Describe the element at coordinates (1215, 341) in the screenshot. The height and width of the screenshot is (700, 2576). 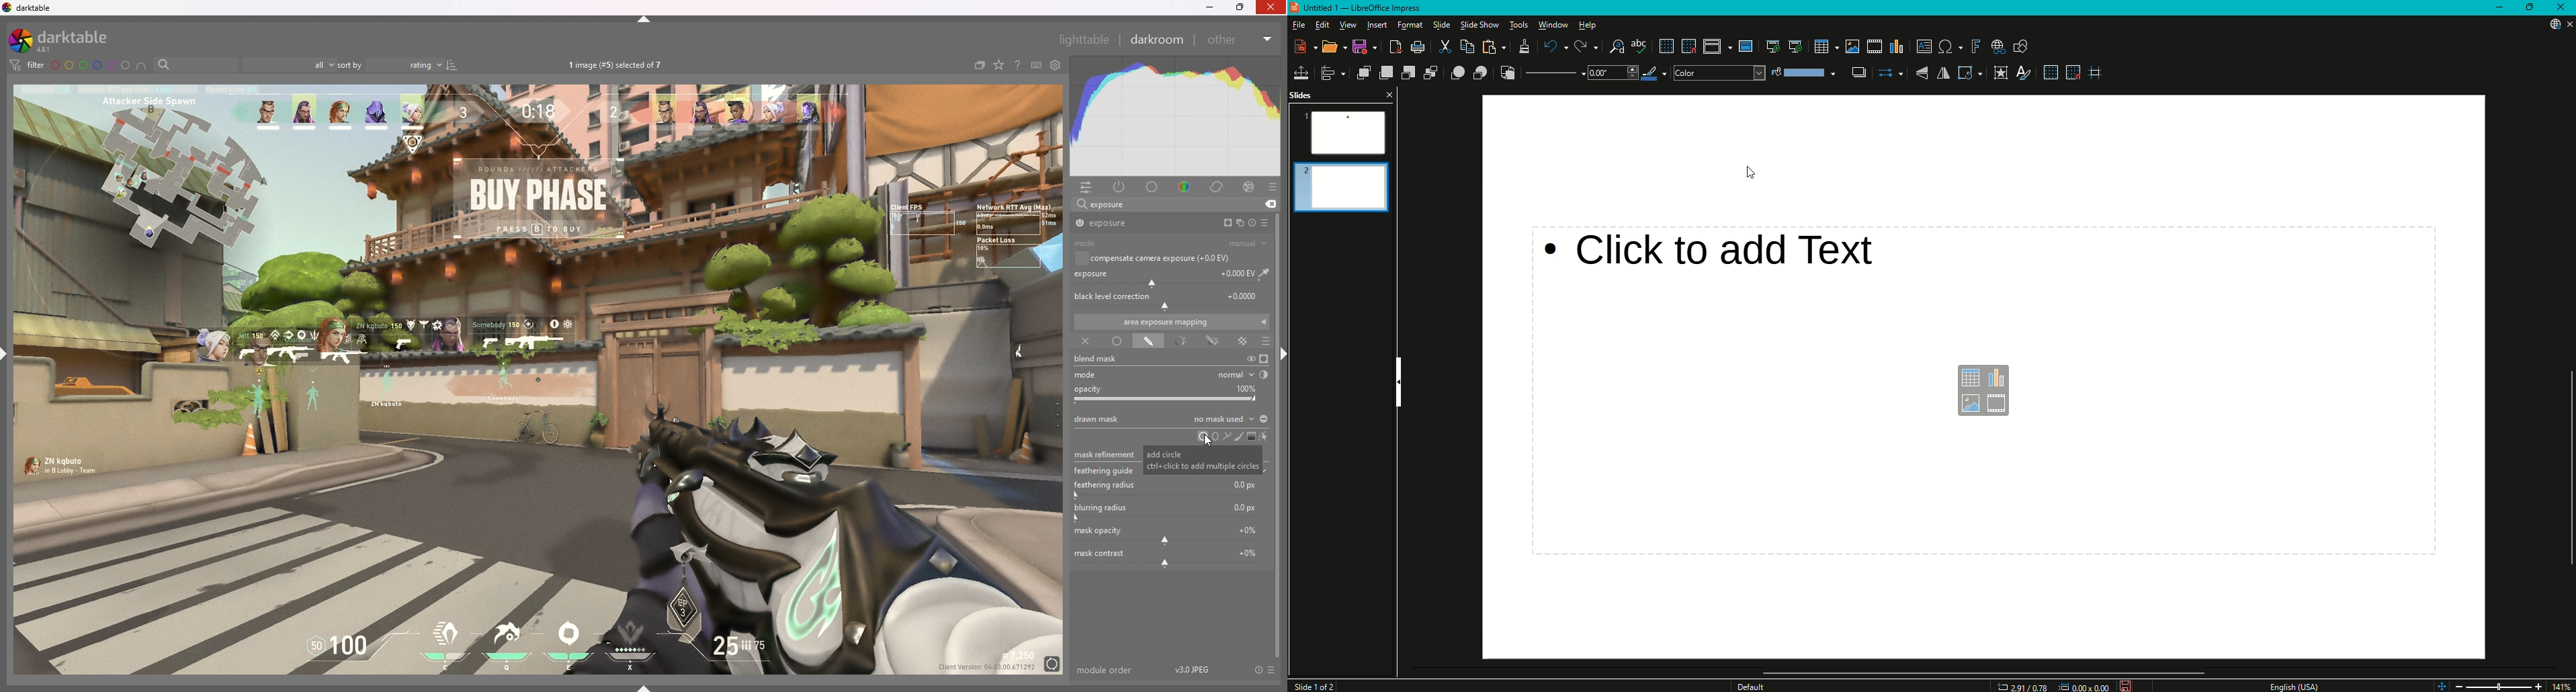
I see `drawn and parametric mask` at that location.